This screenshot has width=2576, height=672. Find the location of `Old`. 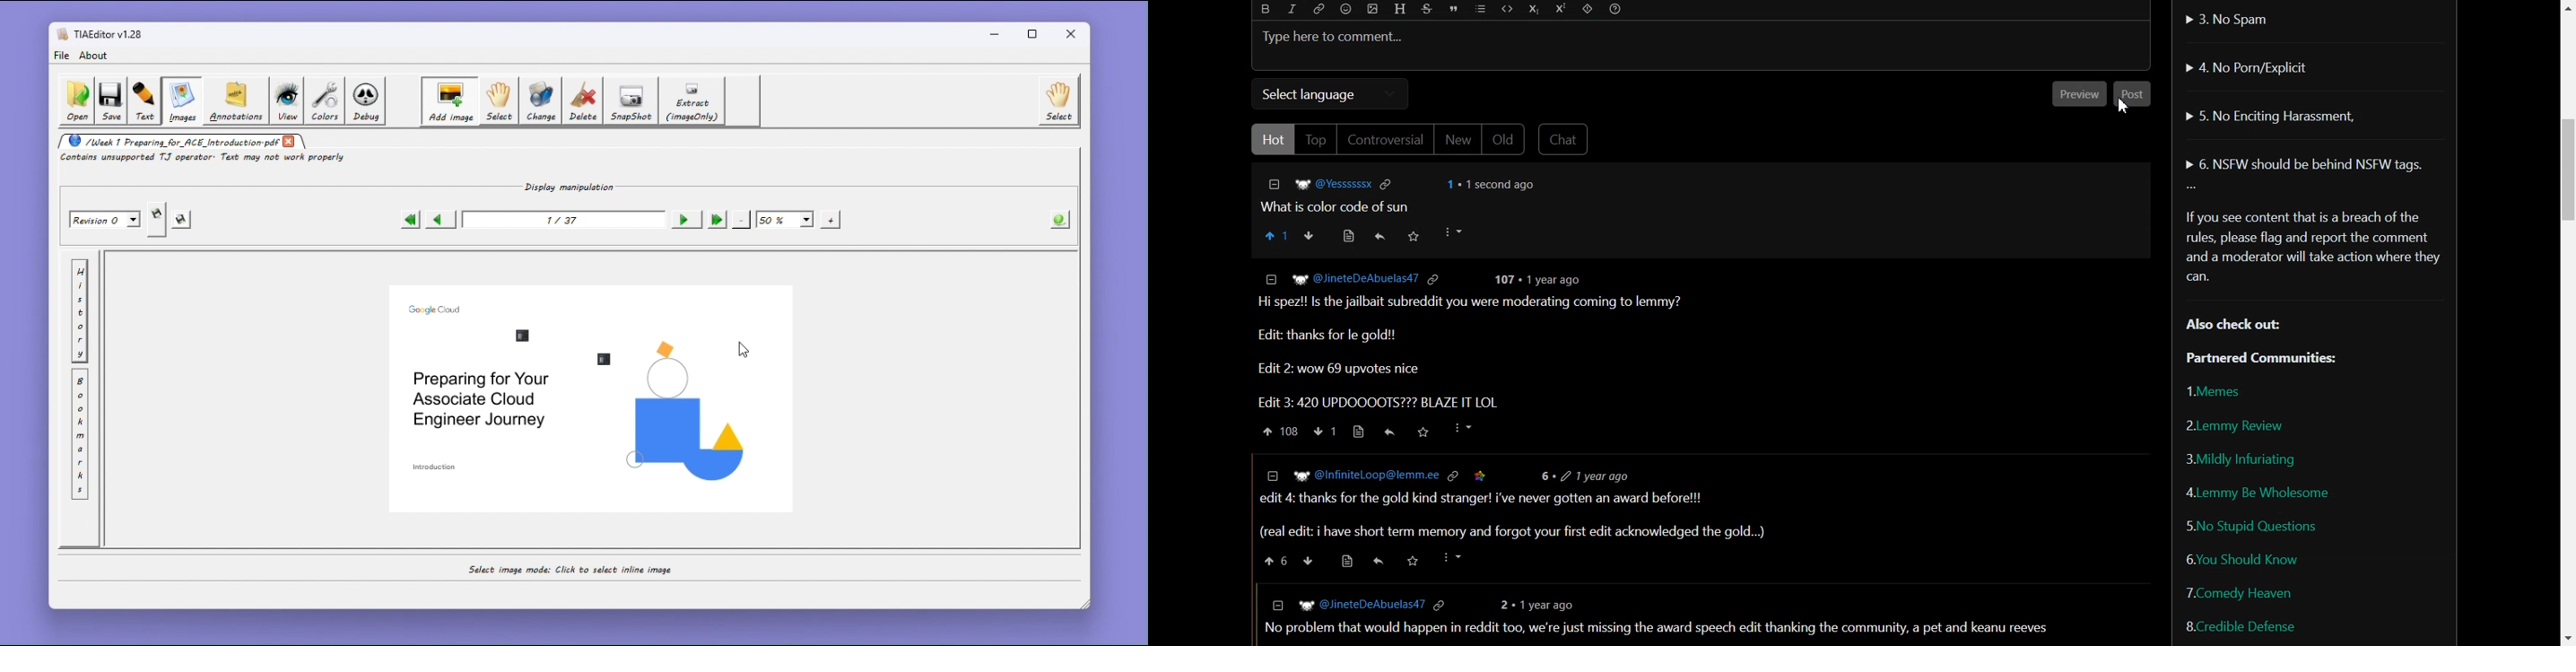

Old is located at coordinates (1505, 139).